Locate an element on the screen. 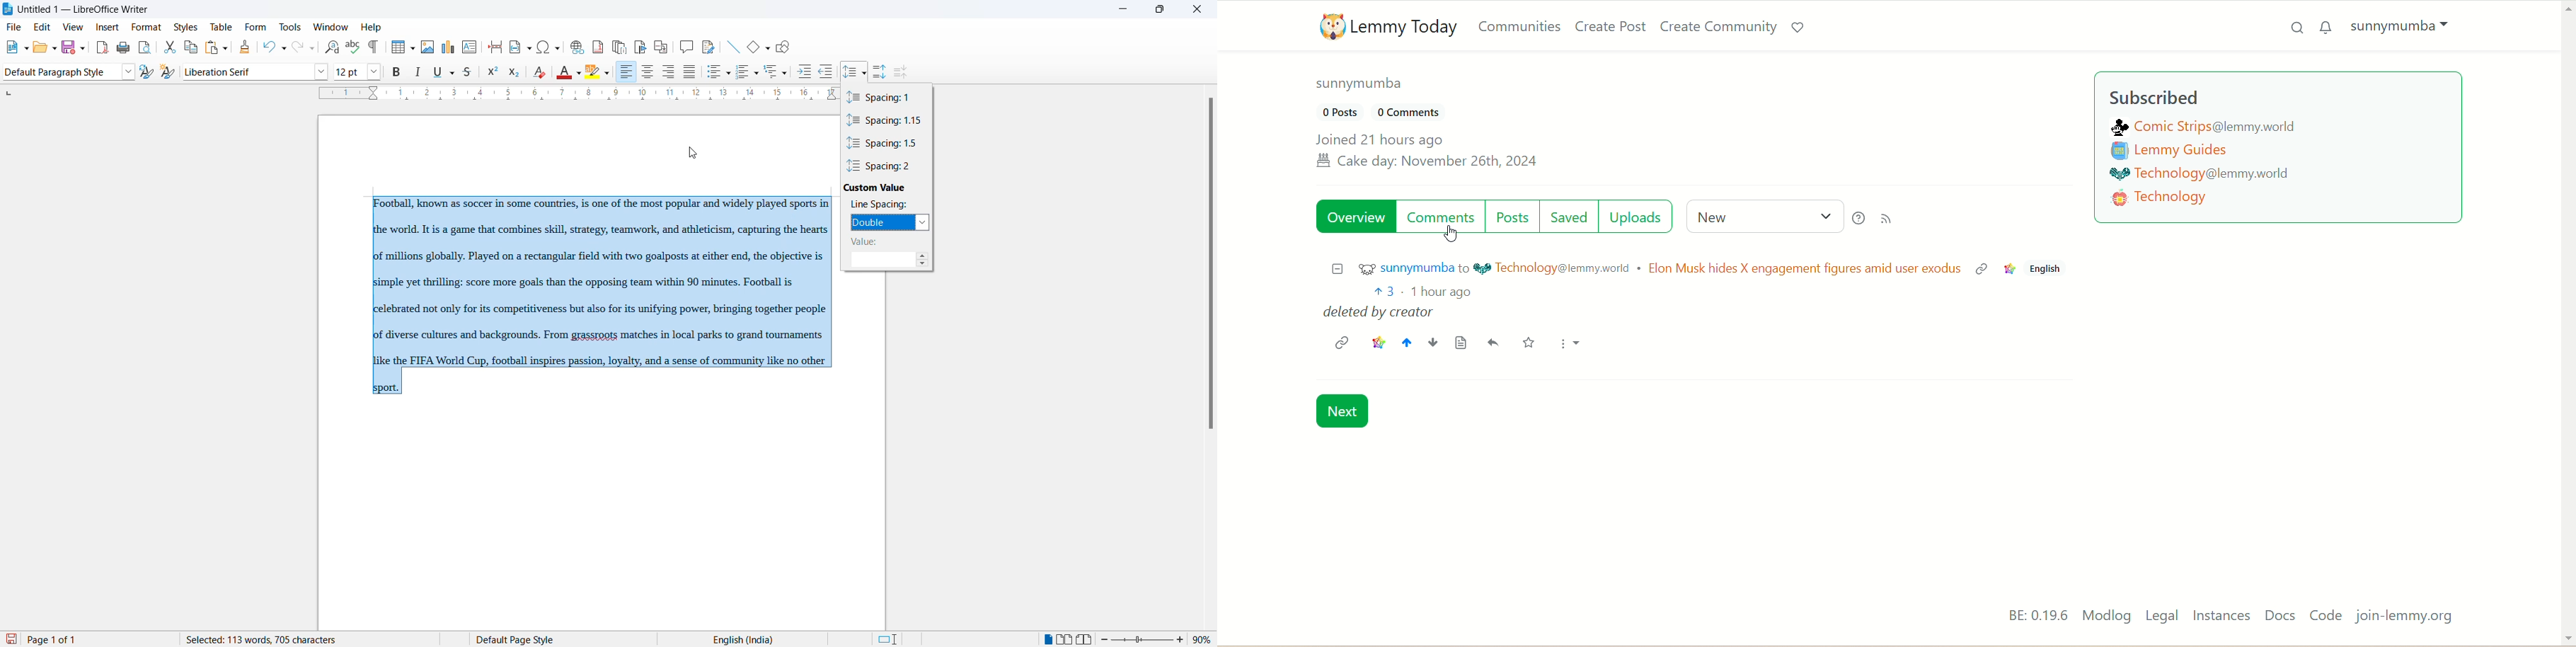 This screenshot has height=672, width=2576. new file is located at coordinates (9, 48).